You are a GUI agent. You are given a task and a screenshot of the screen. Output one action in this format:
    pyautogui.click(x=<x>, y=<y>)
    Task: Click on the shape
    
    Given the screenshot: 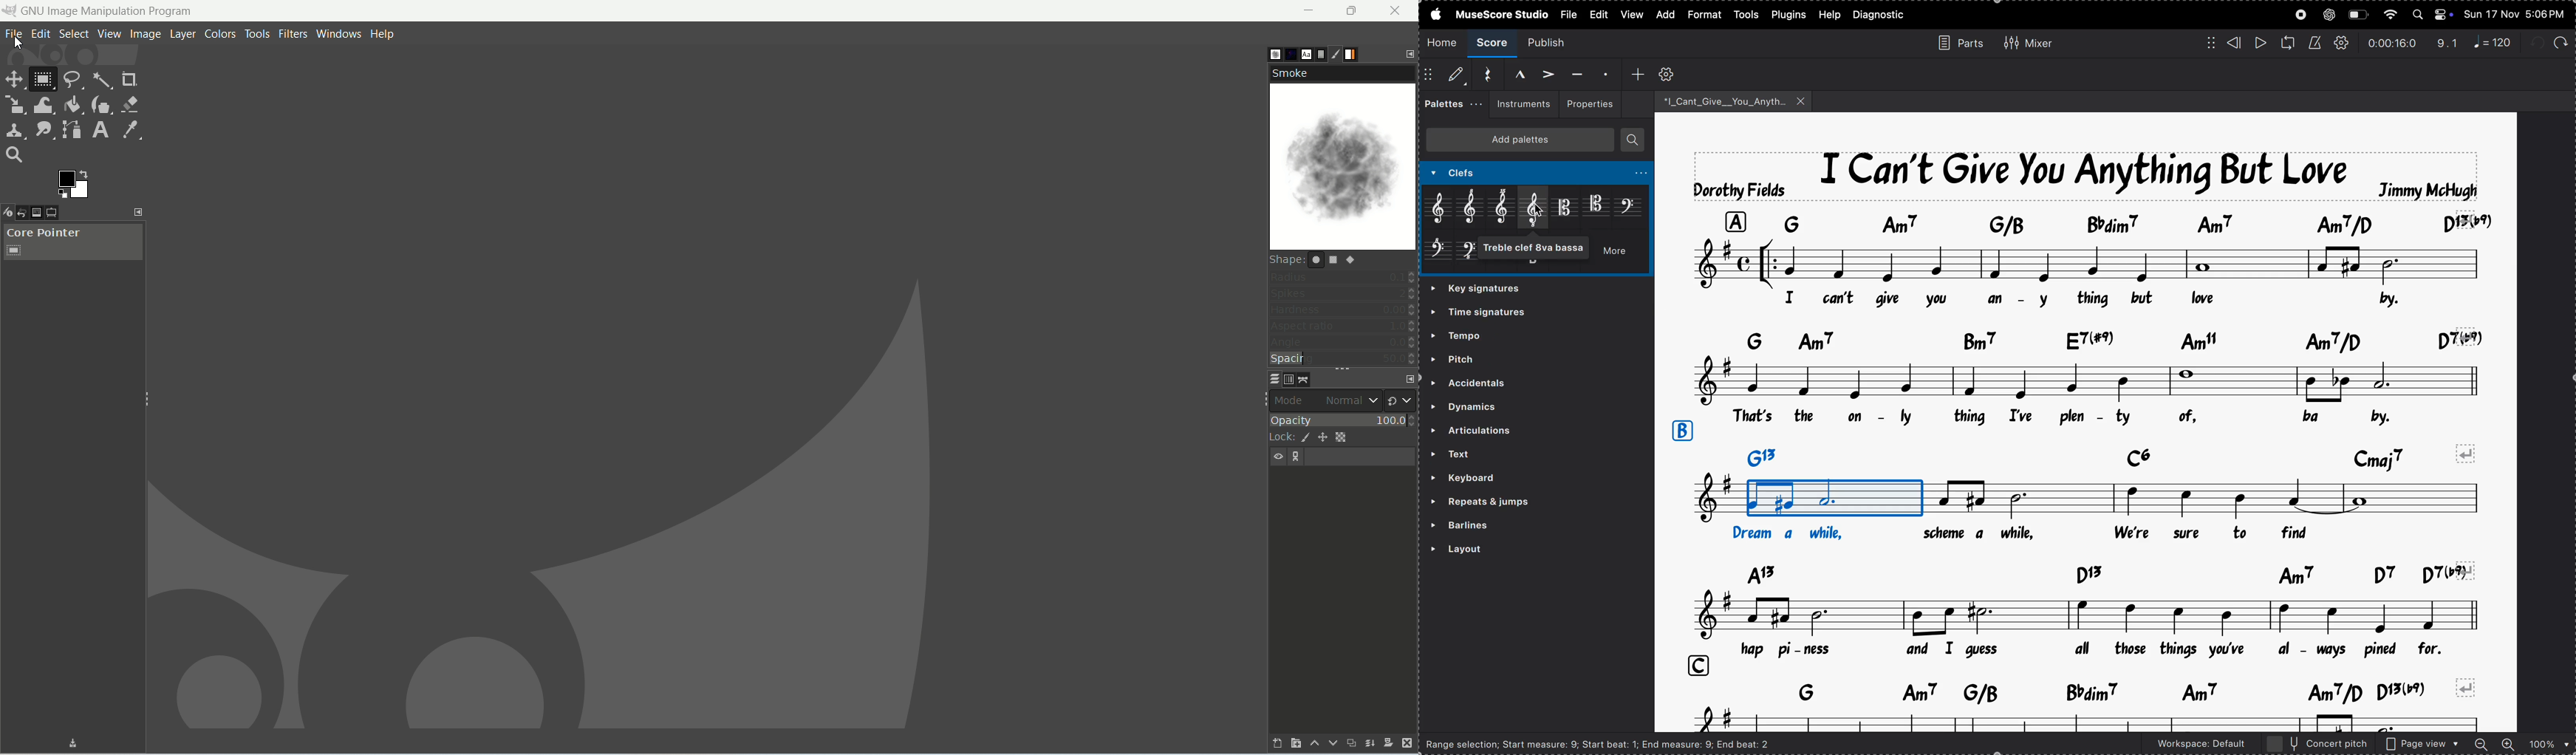 What is the action you would take?
    pyautogui.click(x=1343, y=259)
    